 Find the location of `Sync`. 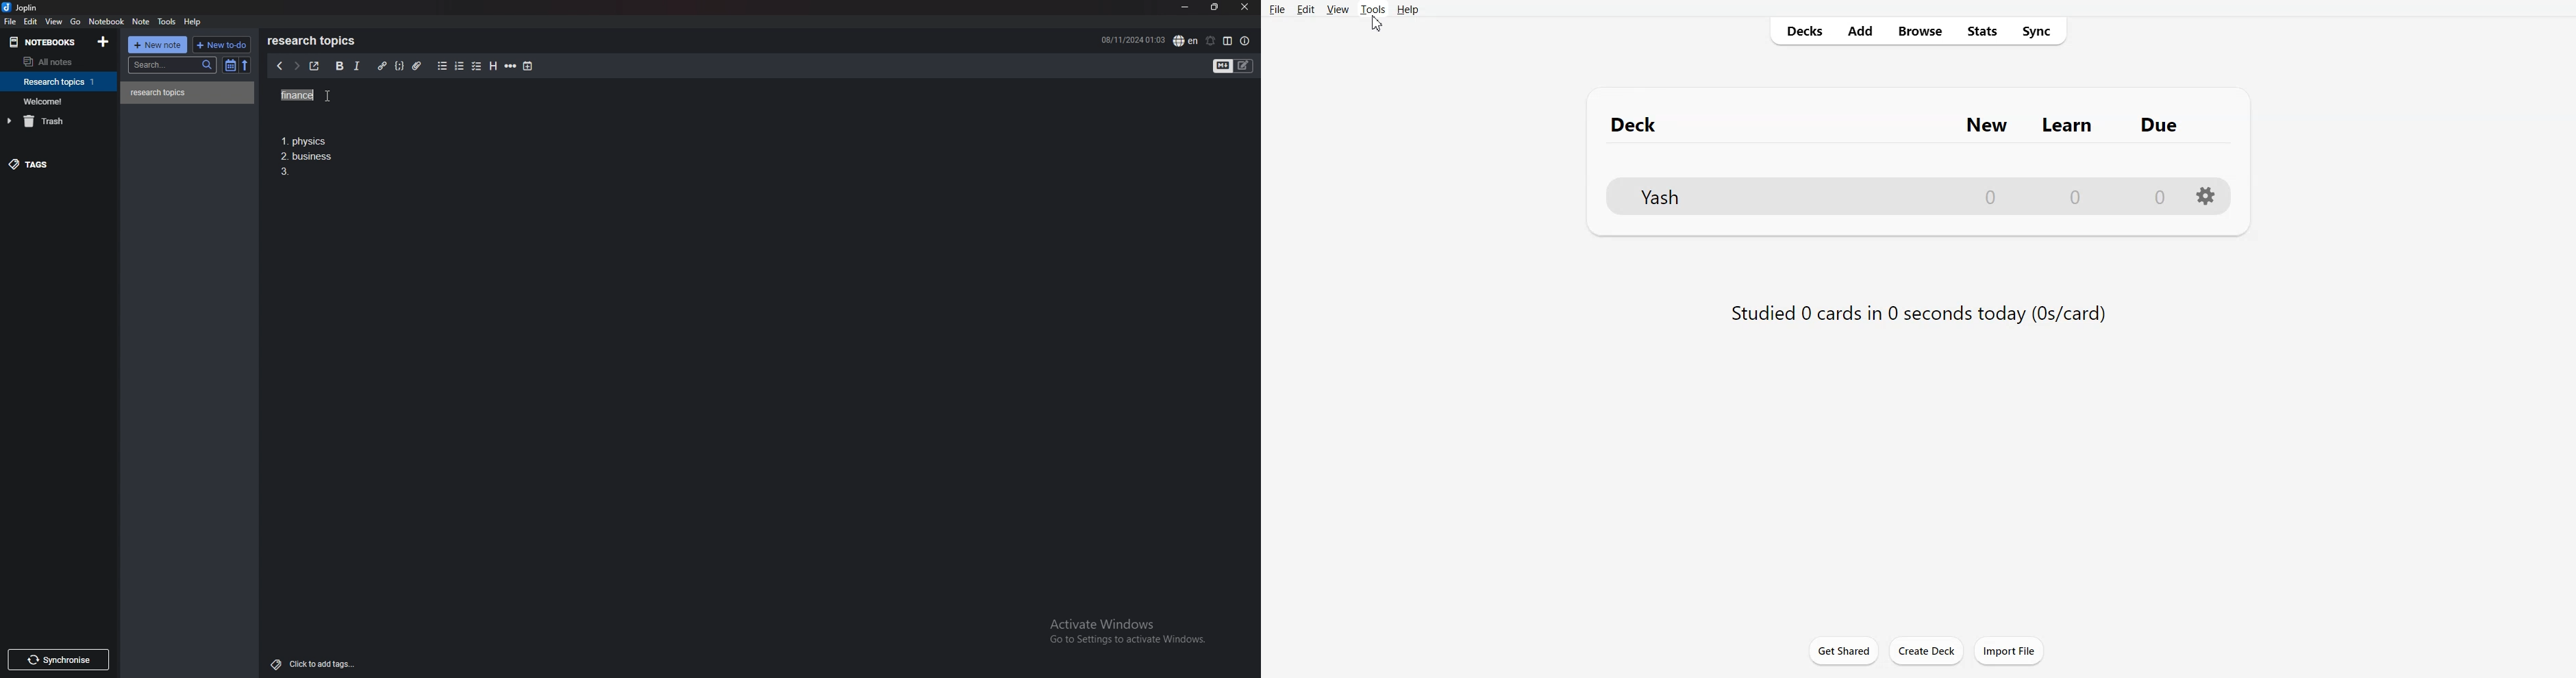

Sync is located at coordinates (2039, 30).